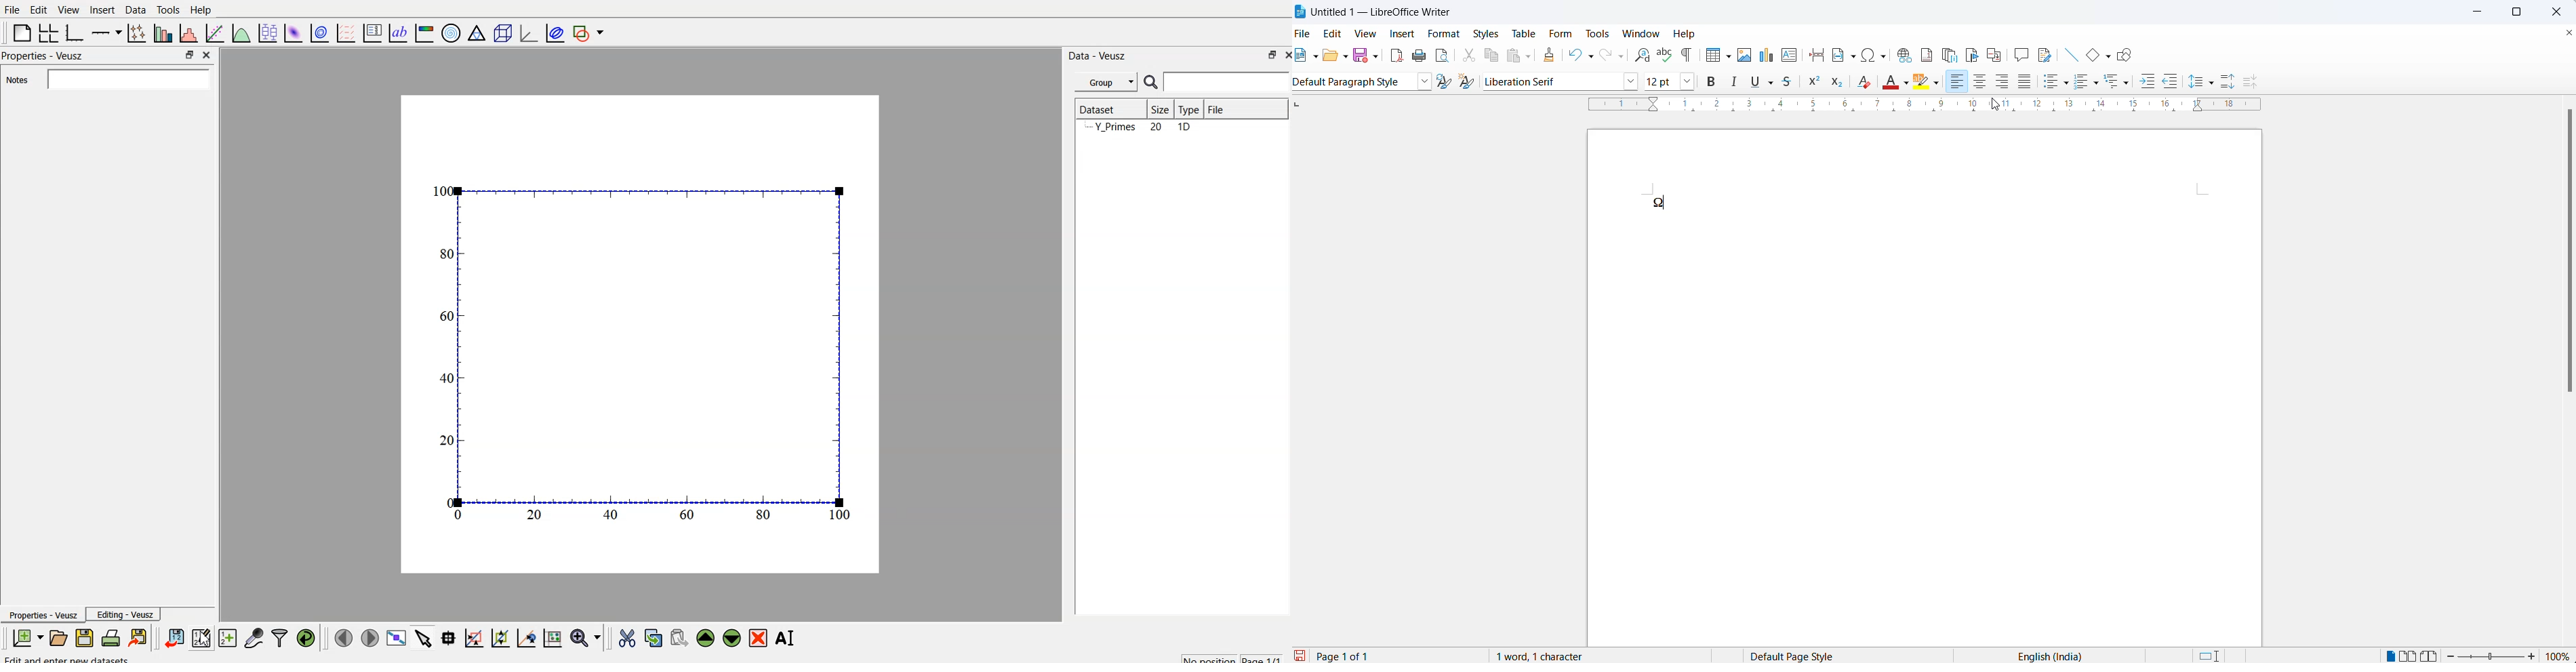  What do you see at coordinates (1901, 51) in the screenshot?
I see `insert hyperlink` at bounding box center [1901, 51].